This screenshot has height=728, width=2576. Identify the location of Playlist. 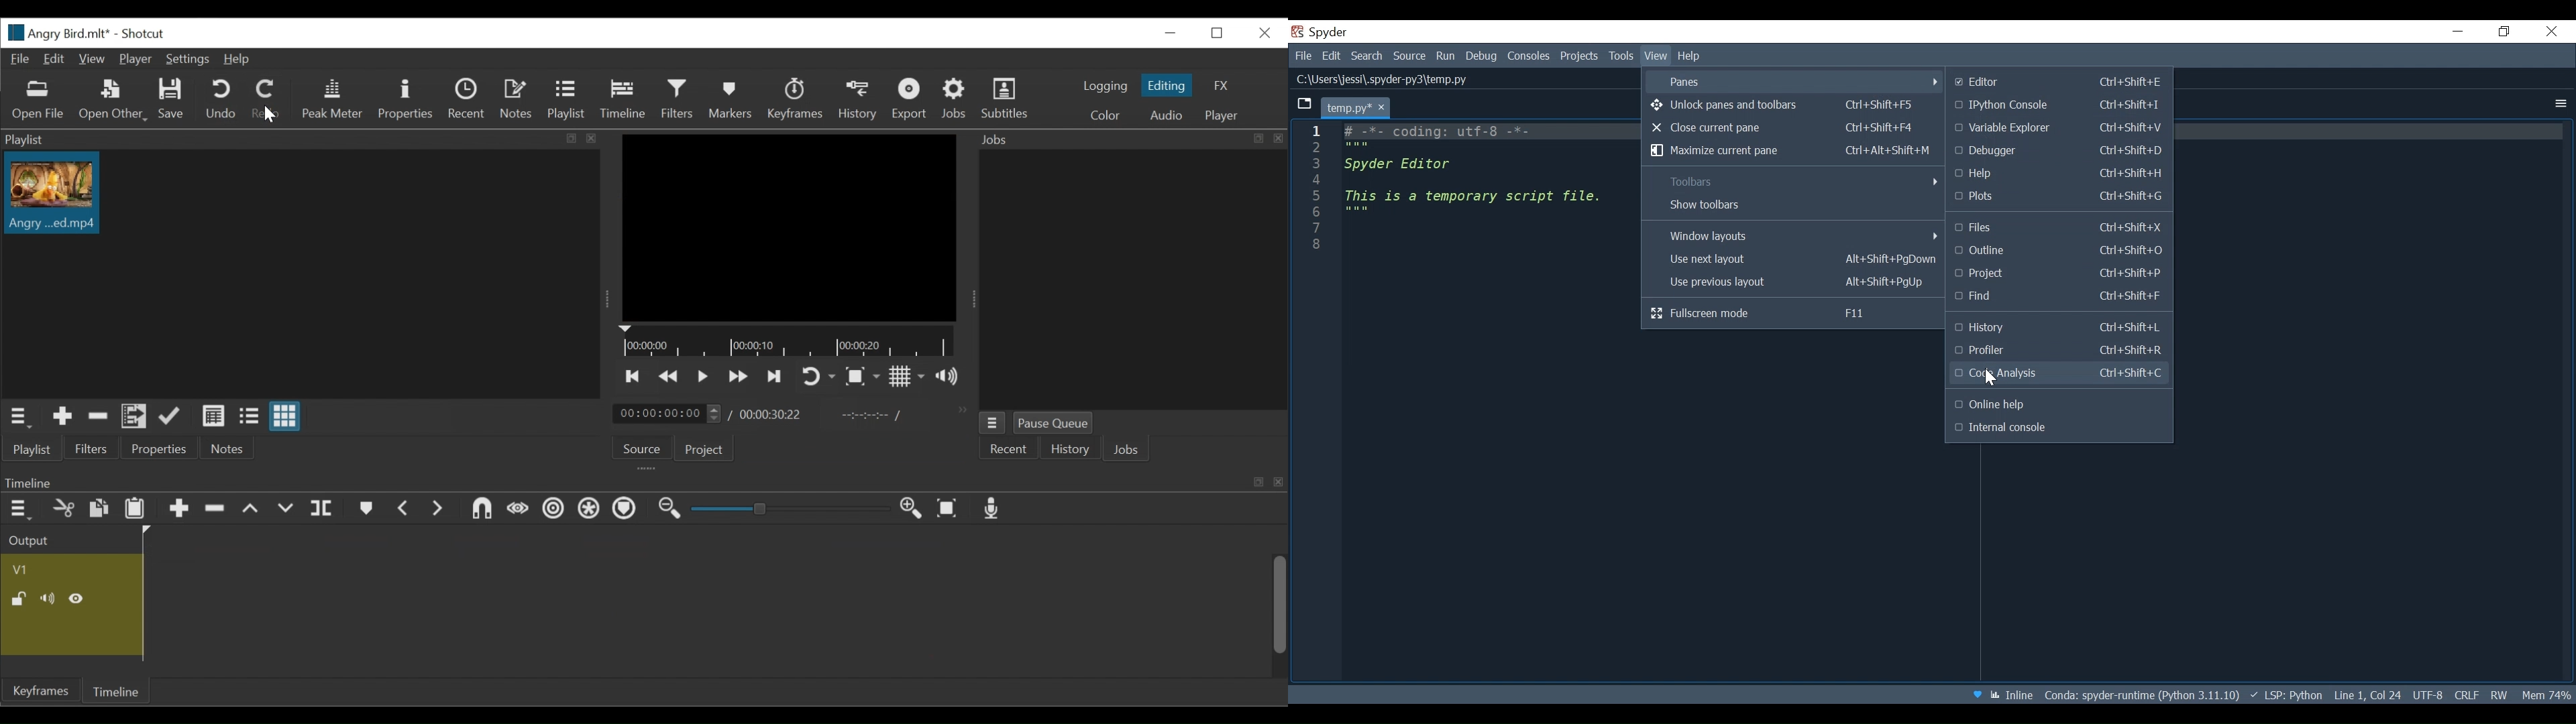
(32, 450).